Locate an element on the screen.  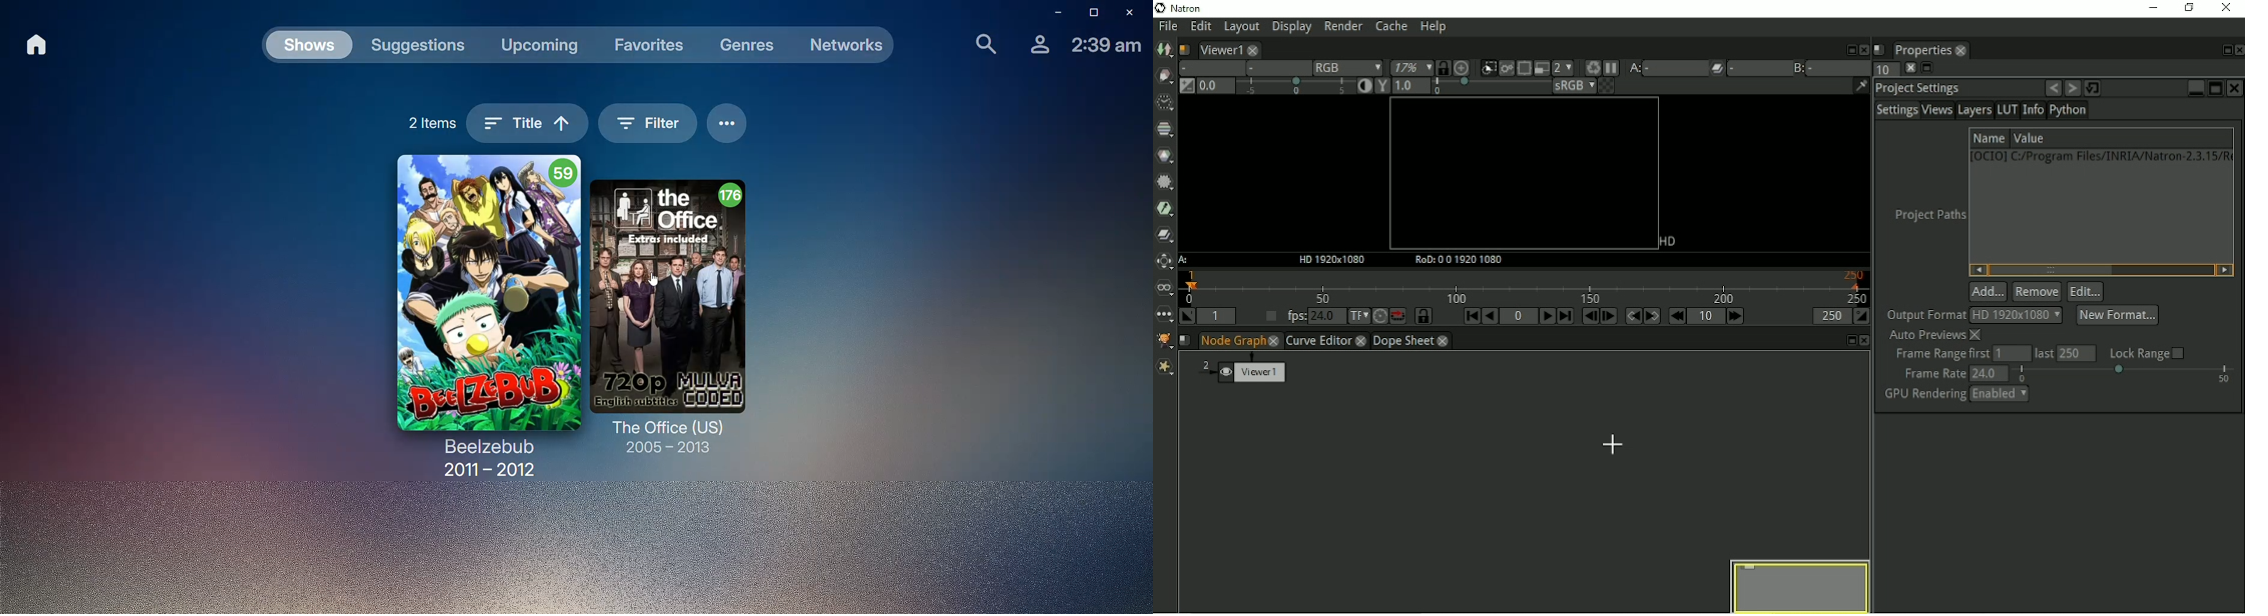
Natron is located at coordinates (1183, 8).